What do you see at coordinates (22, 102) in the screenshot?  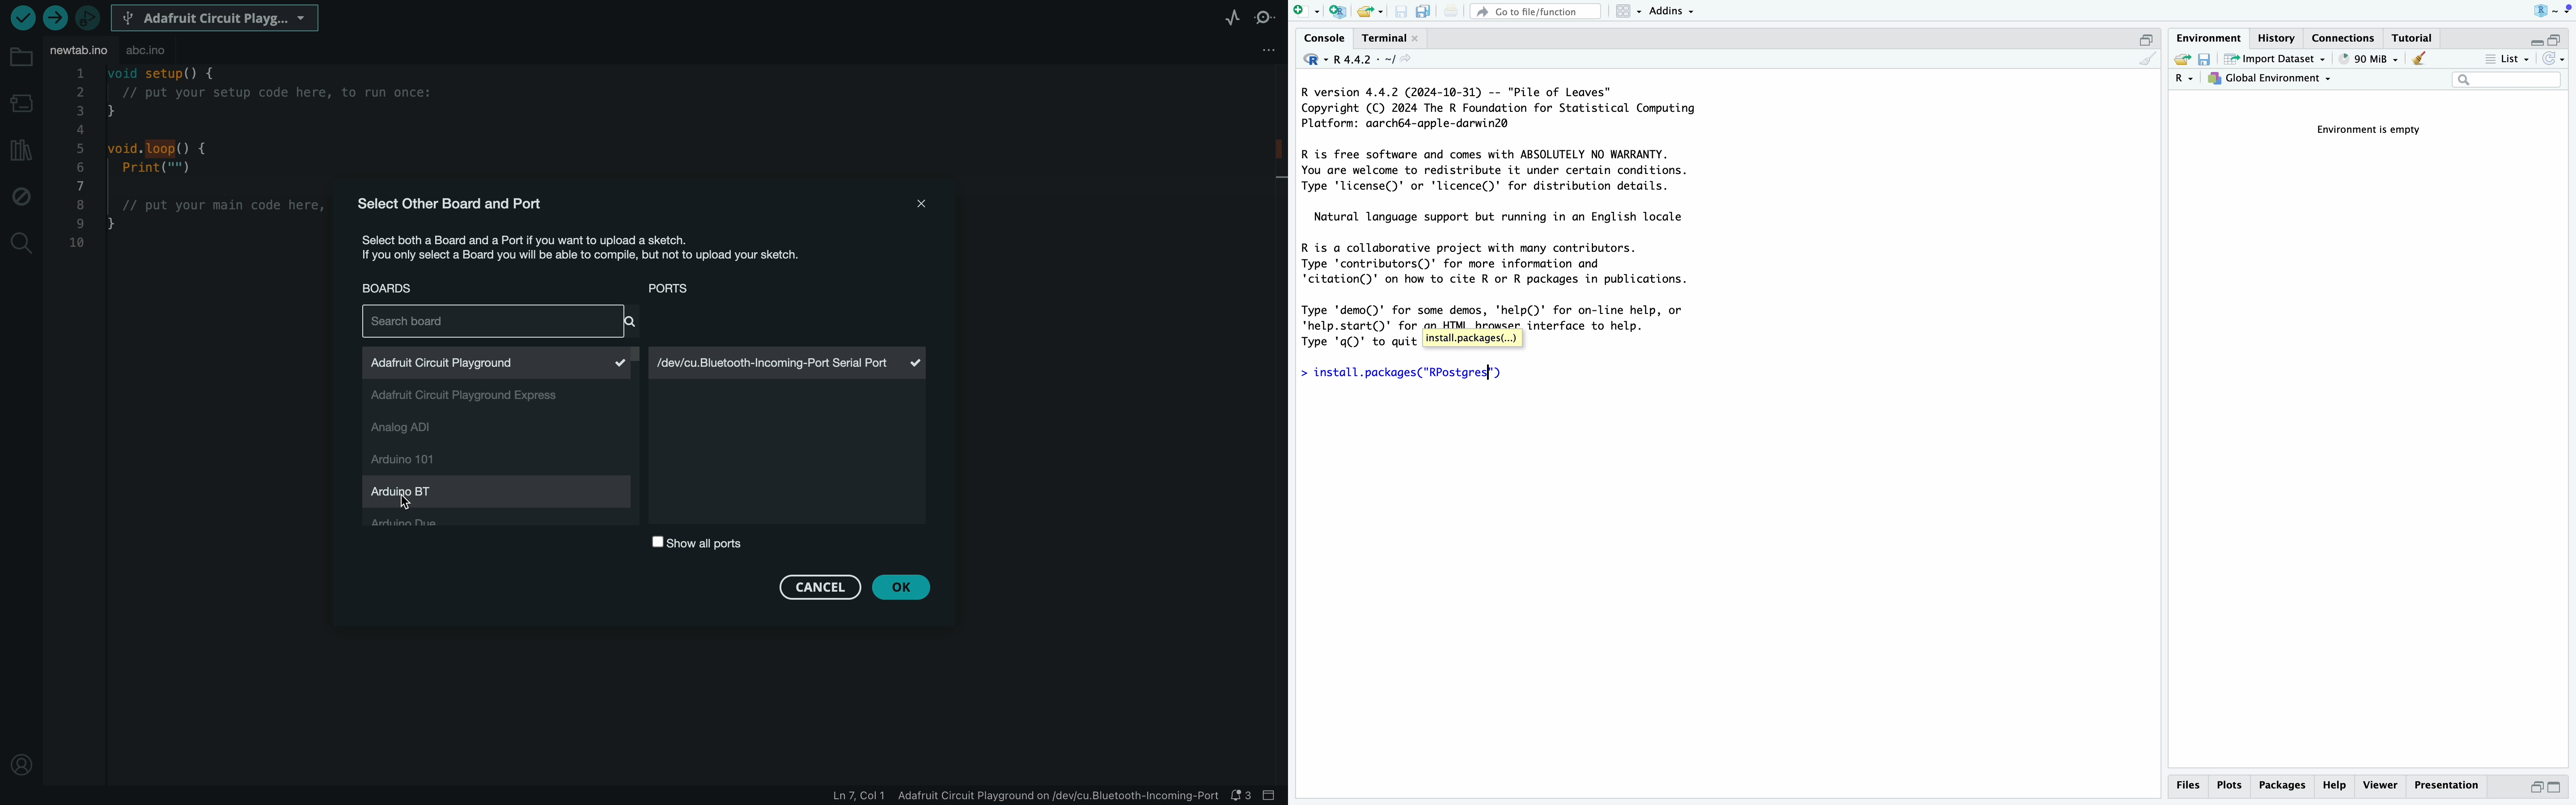 I see `board manager` at bounding box center [22, 102].